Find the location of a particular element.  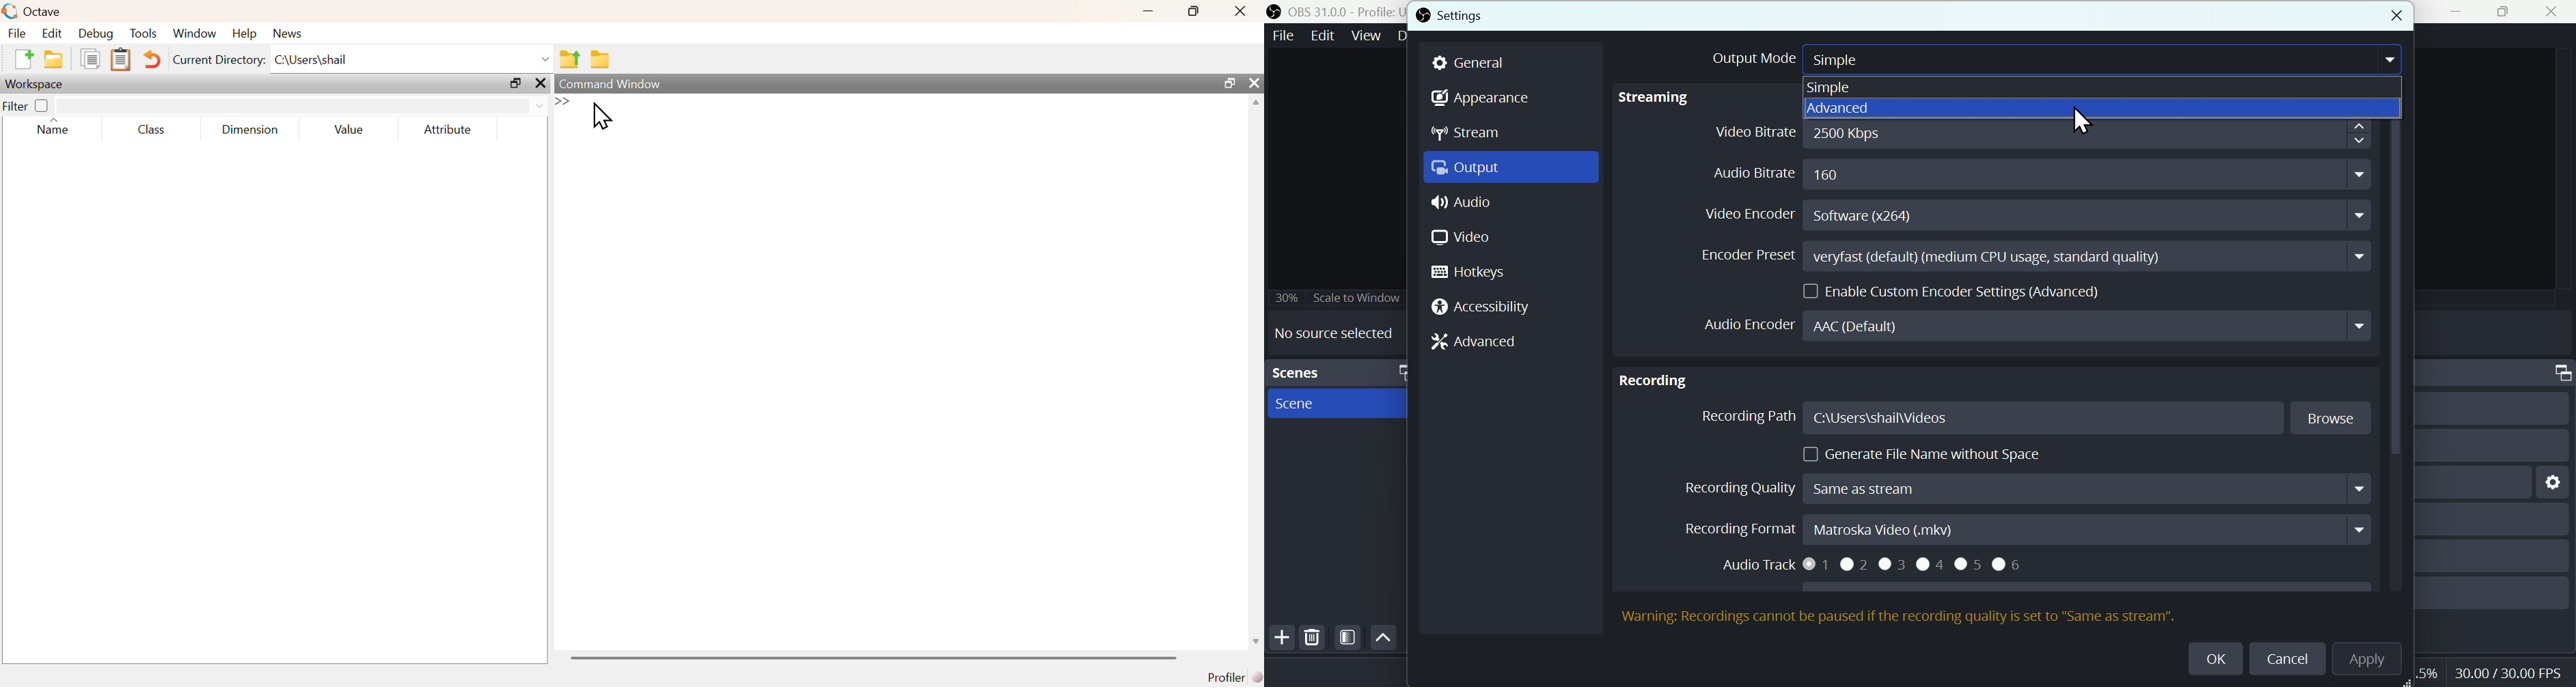

close tab is located at coordinates (2394, 18).